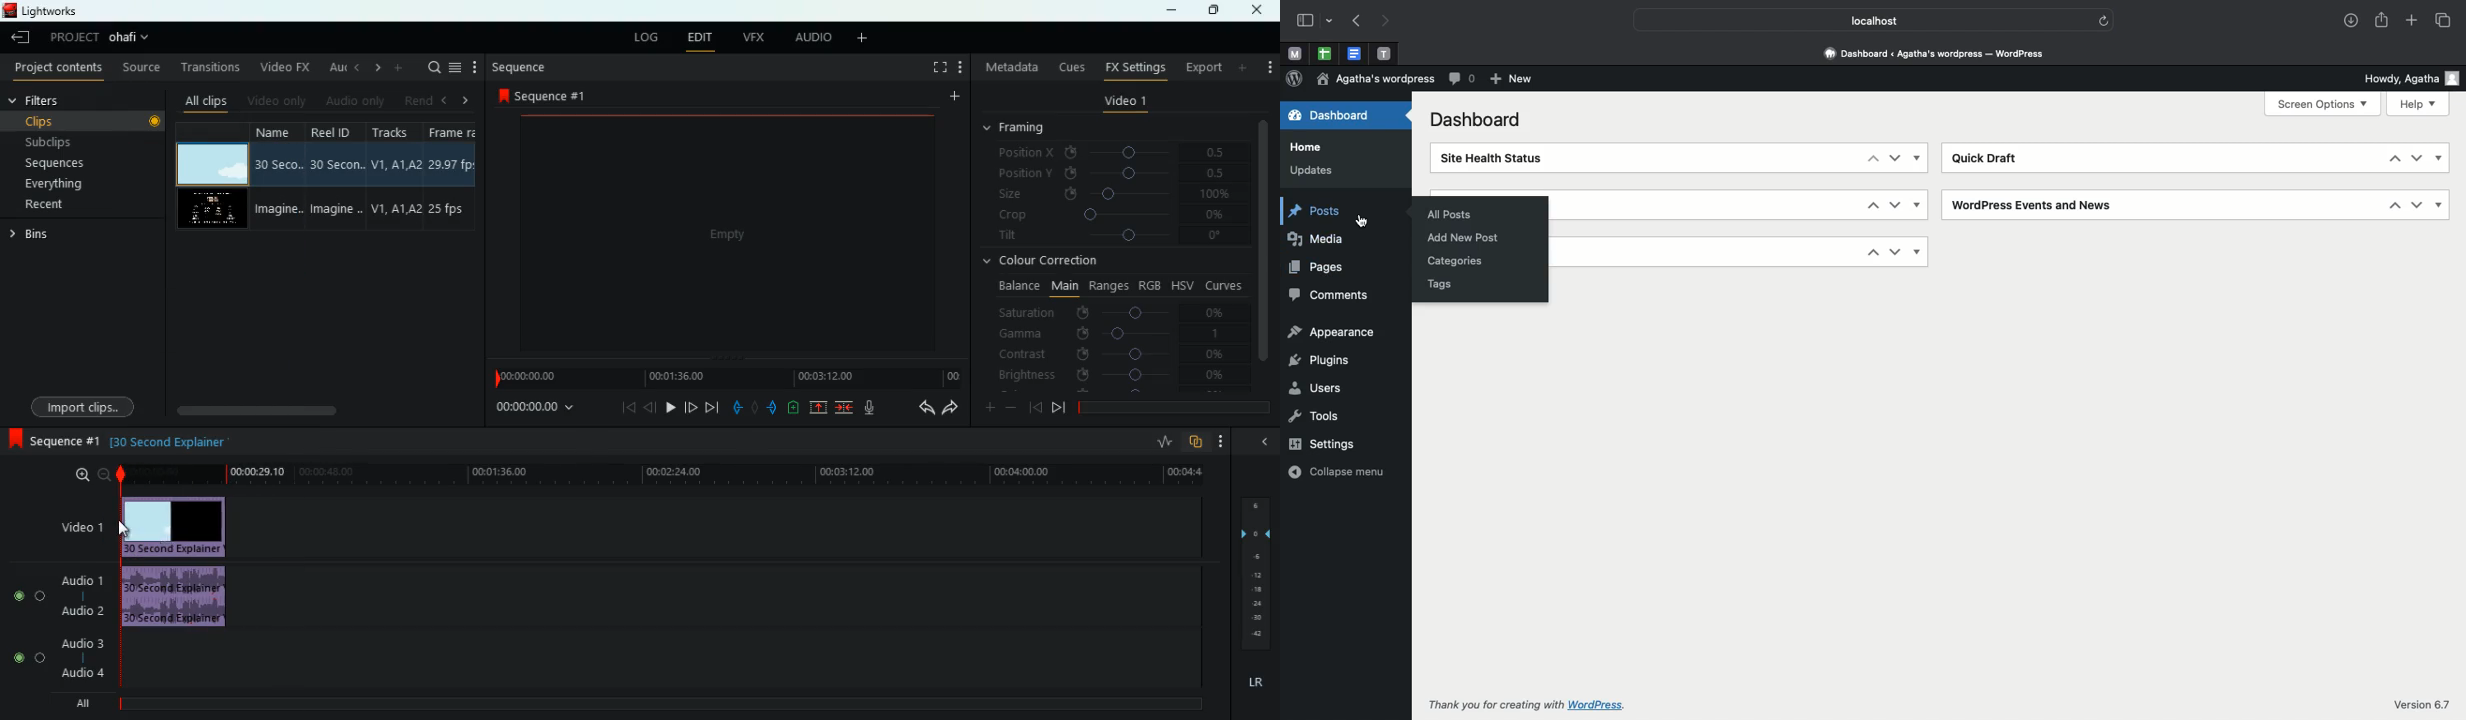 The height and width of the screenshot is (728, 2492). Describe the element at coordinates (81, 610) in the screenshot. I see `audio 2` at that location.